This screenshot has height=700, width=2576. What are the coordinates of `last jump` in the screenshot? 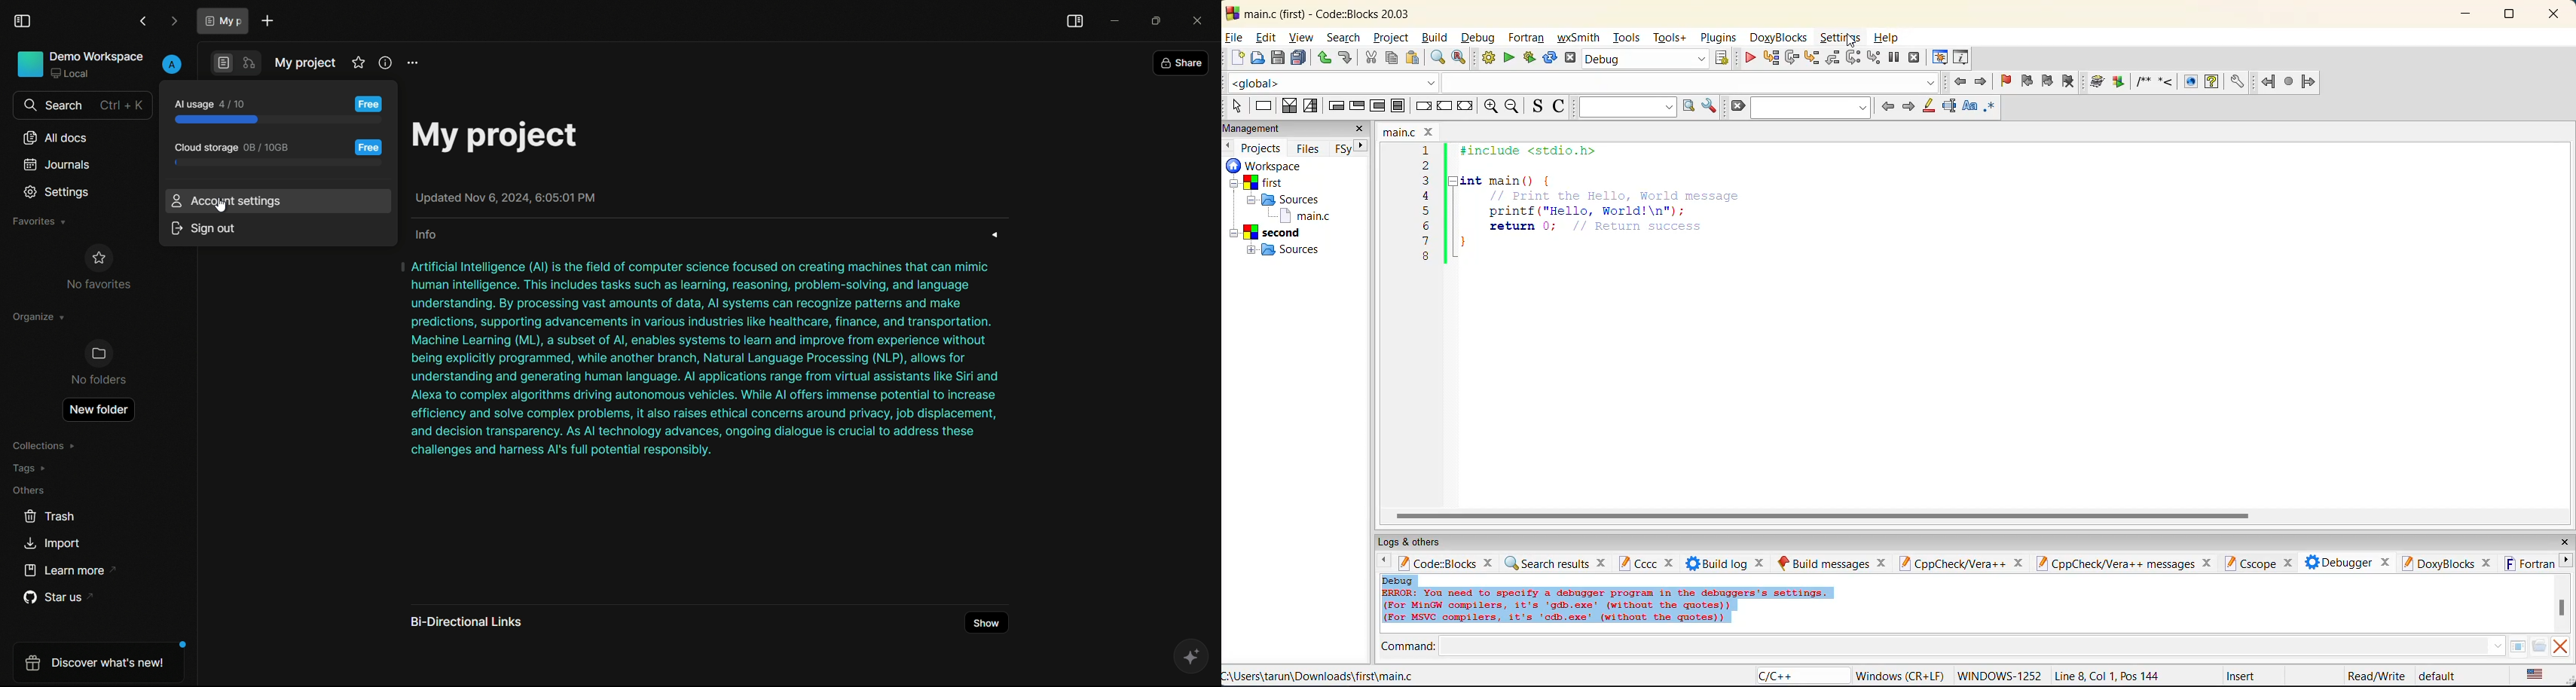 It's located at (2289, 83).